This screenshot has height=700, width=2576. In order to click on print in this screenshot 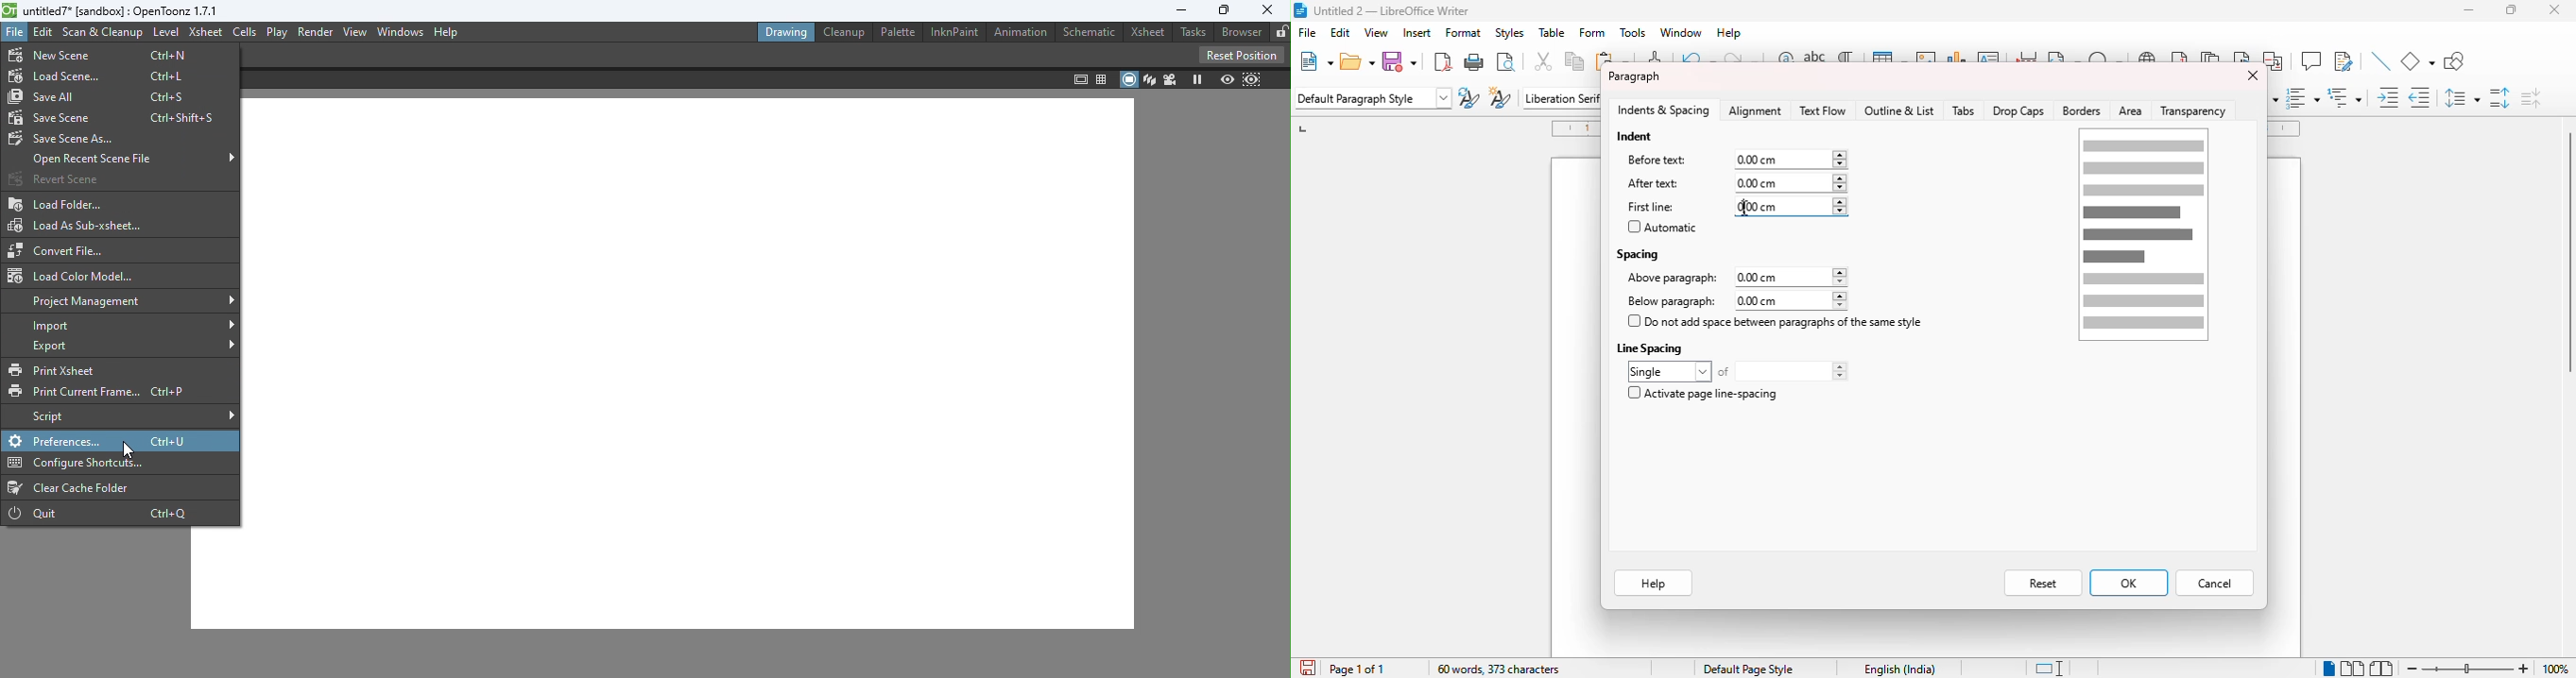, I will do `click(1475, 60)`.